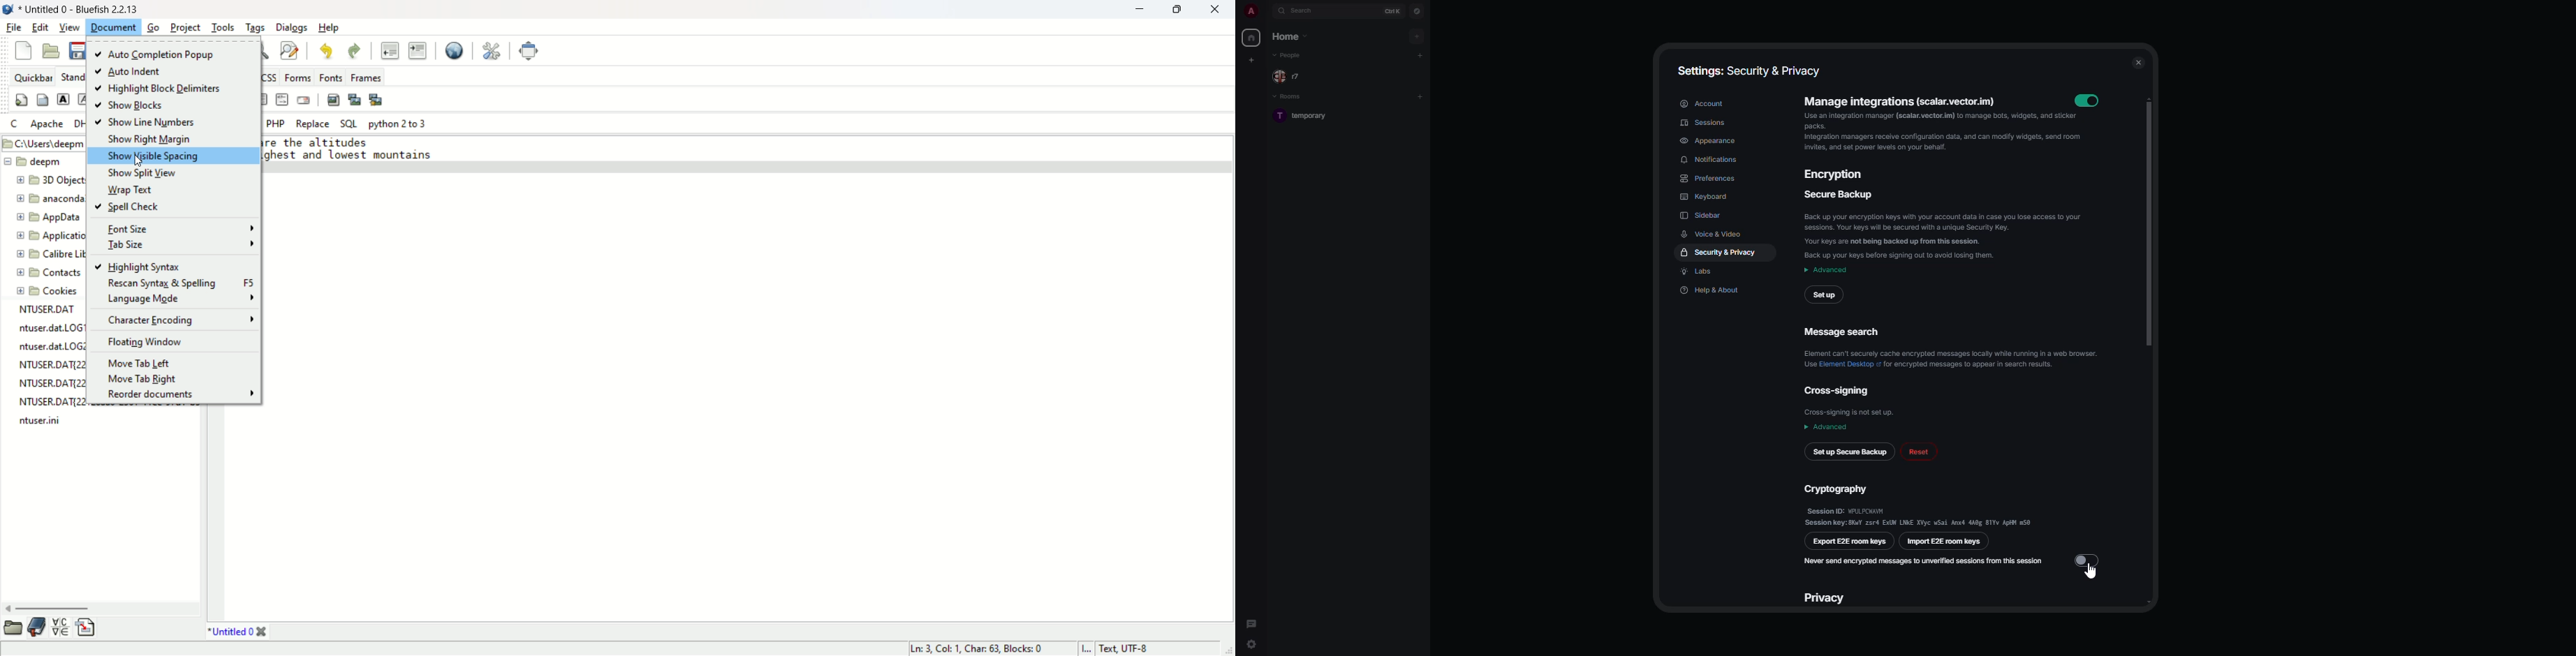  I want to click on auto indent, so click(134, 70).